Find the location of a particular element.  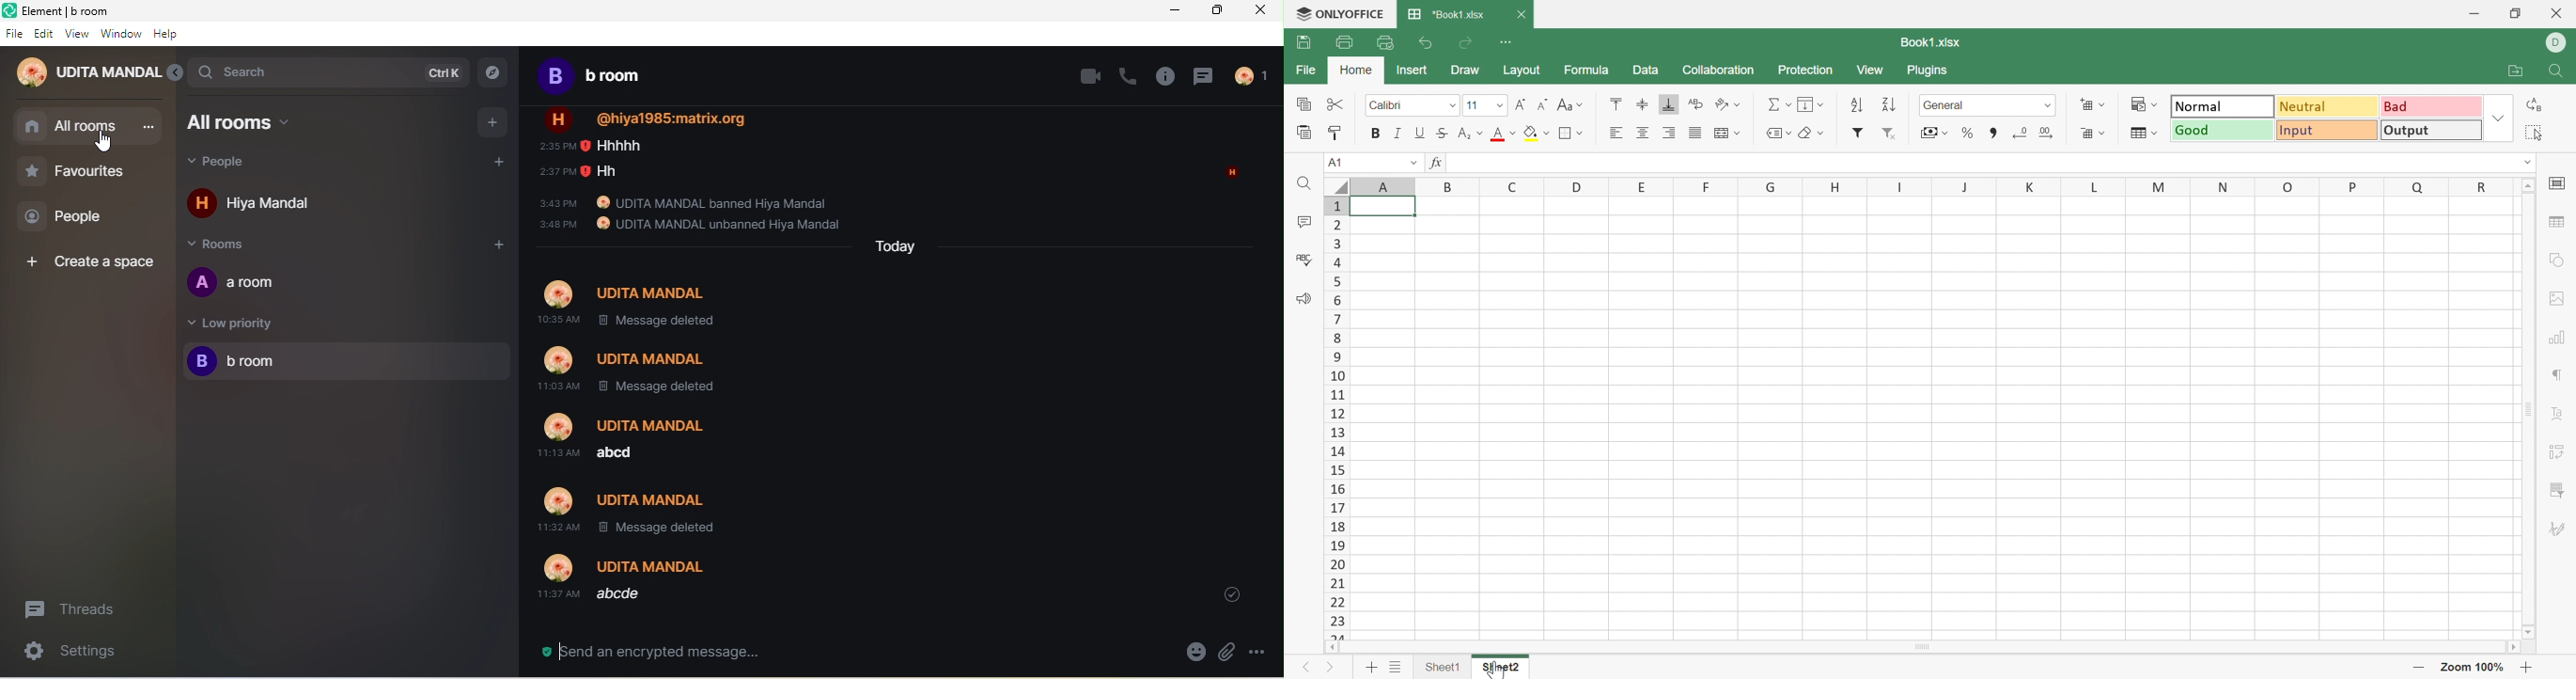

Add filter is located at coordinates (1859, 131).